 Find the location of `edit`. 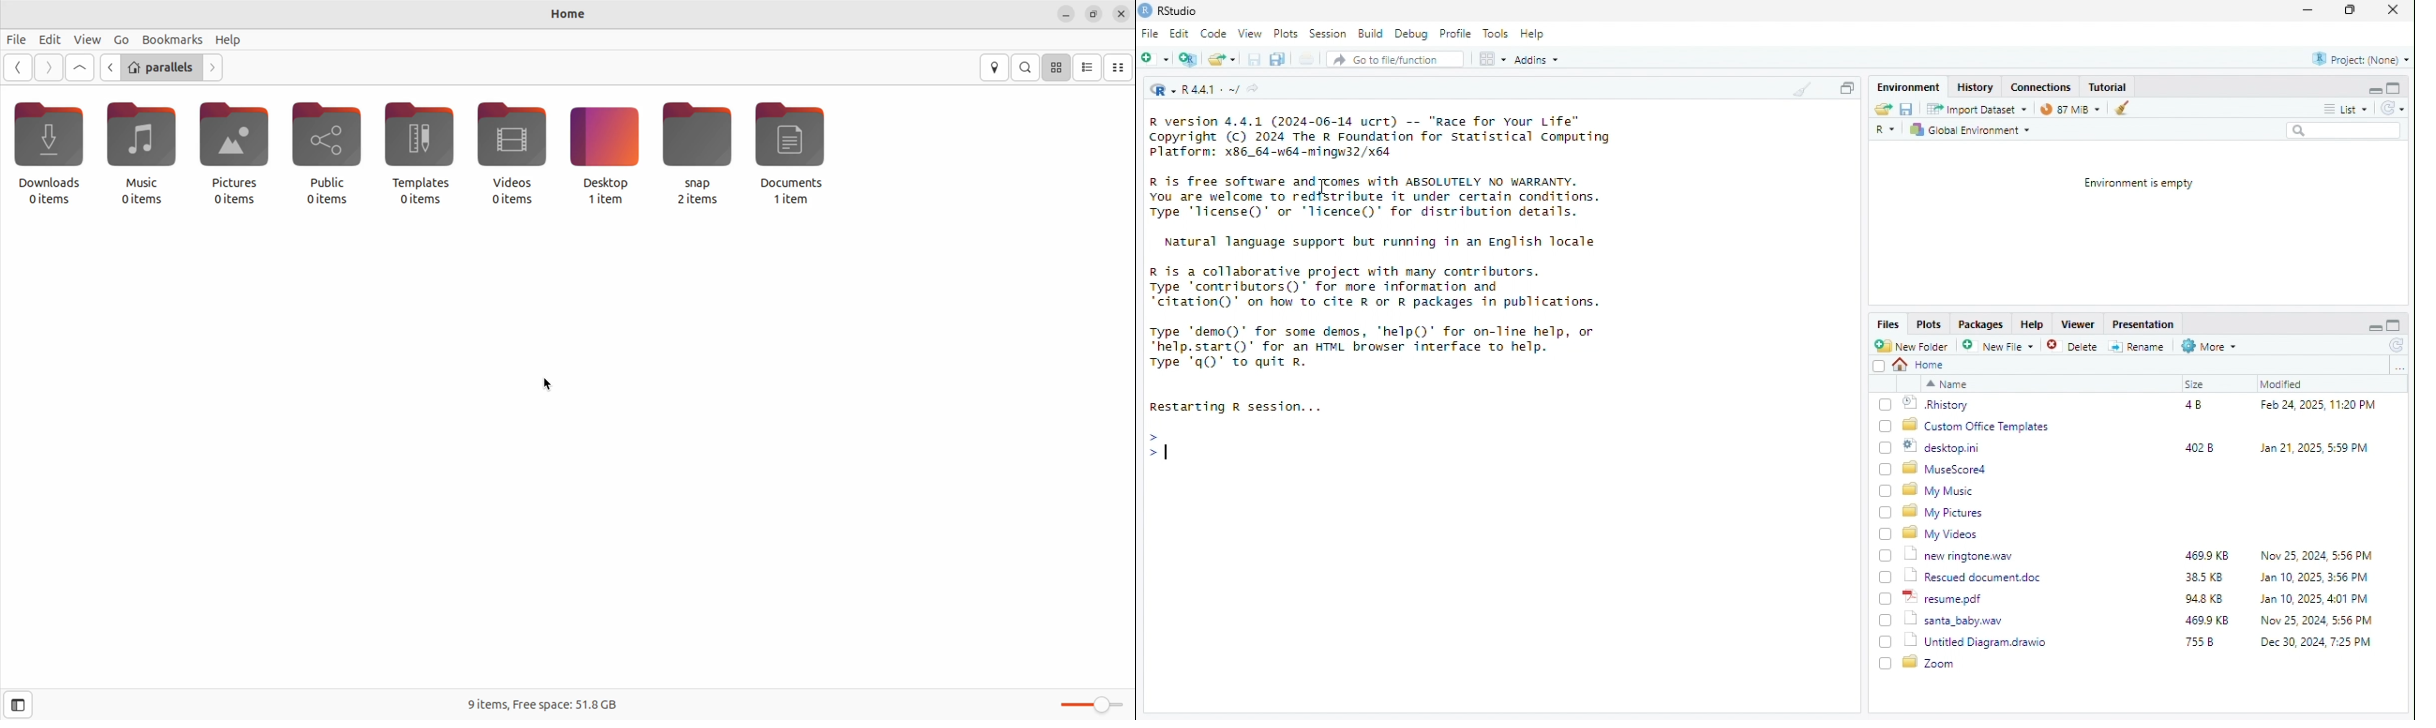

edit is located at coordinates (49, 37).